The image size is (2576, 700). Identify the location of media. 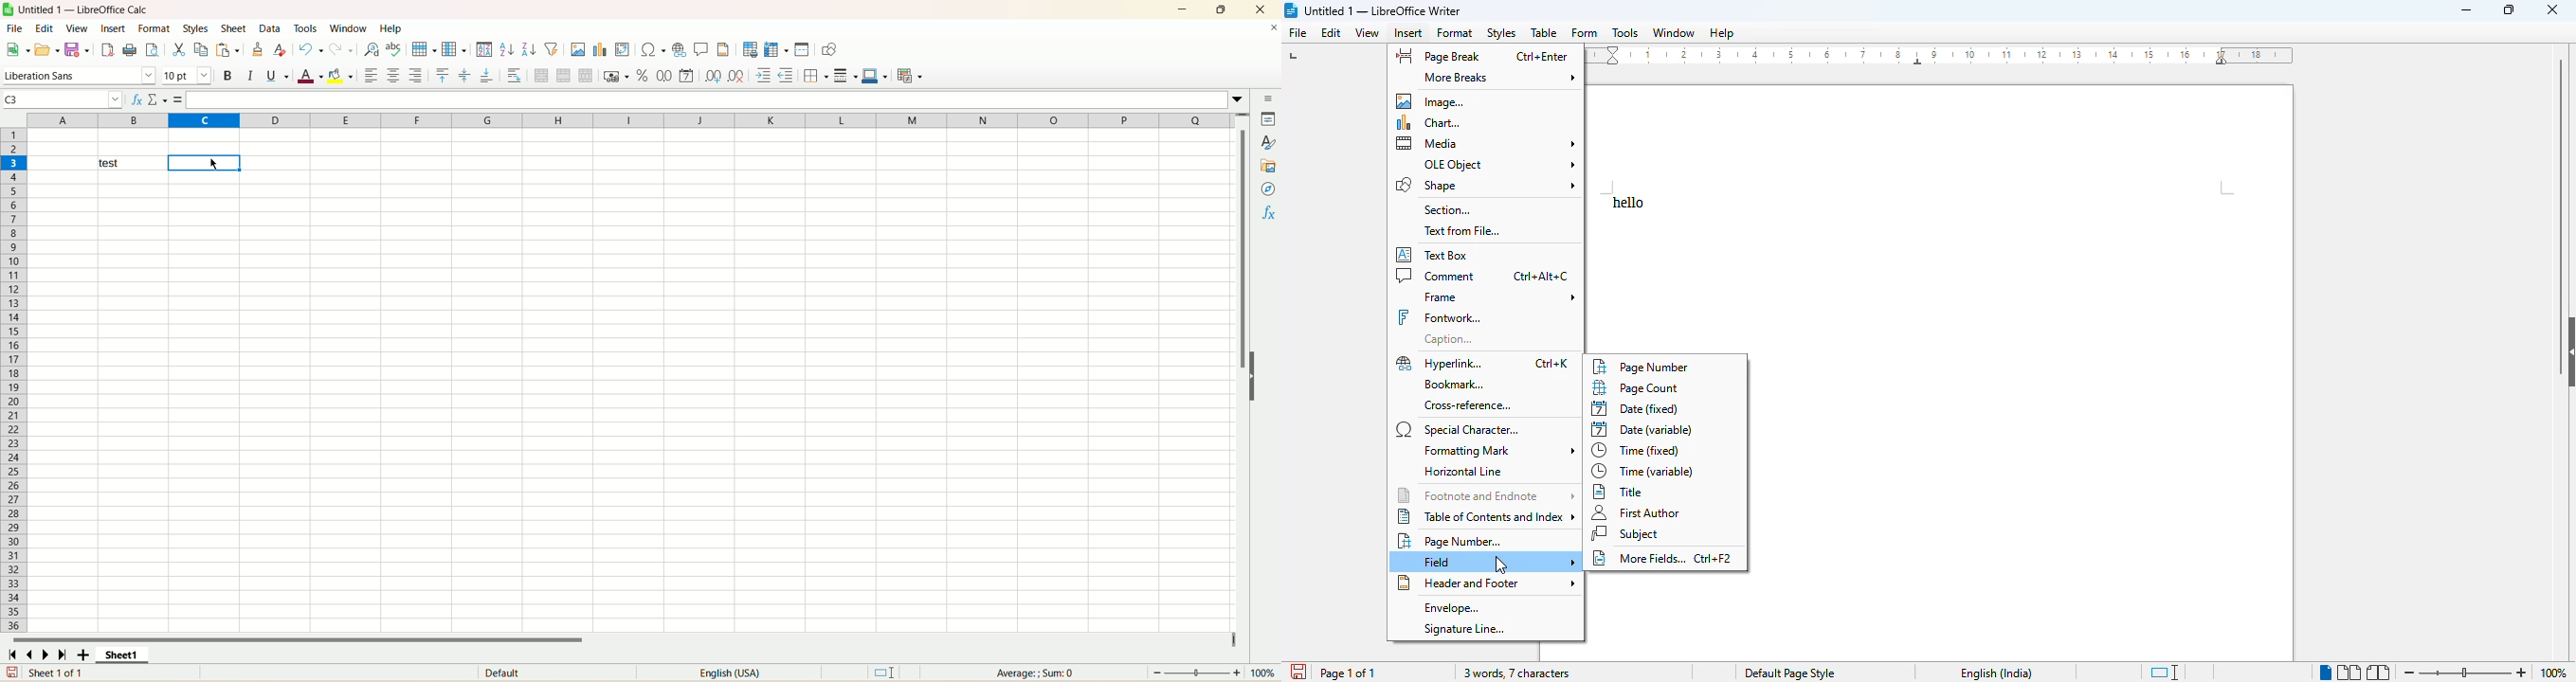
(1486, 143).